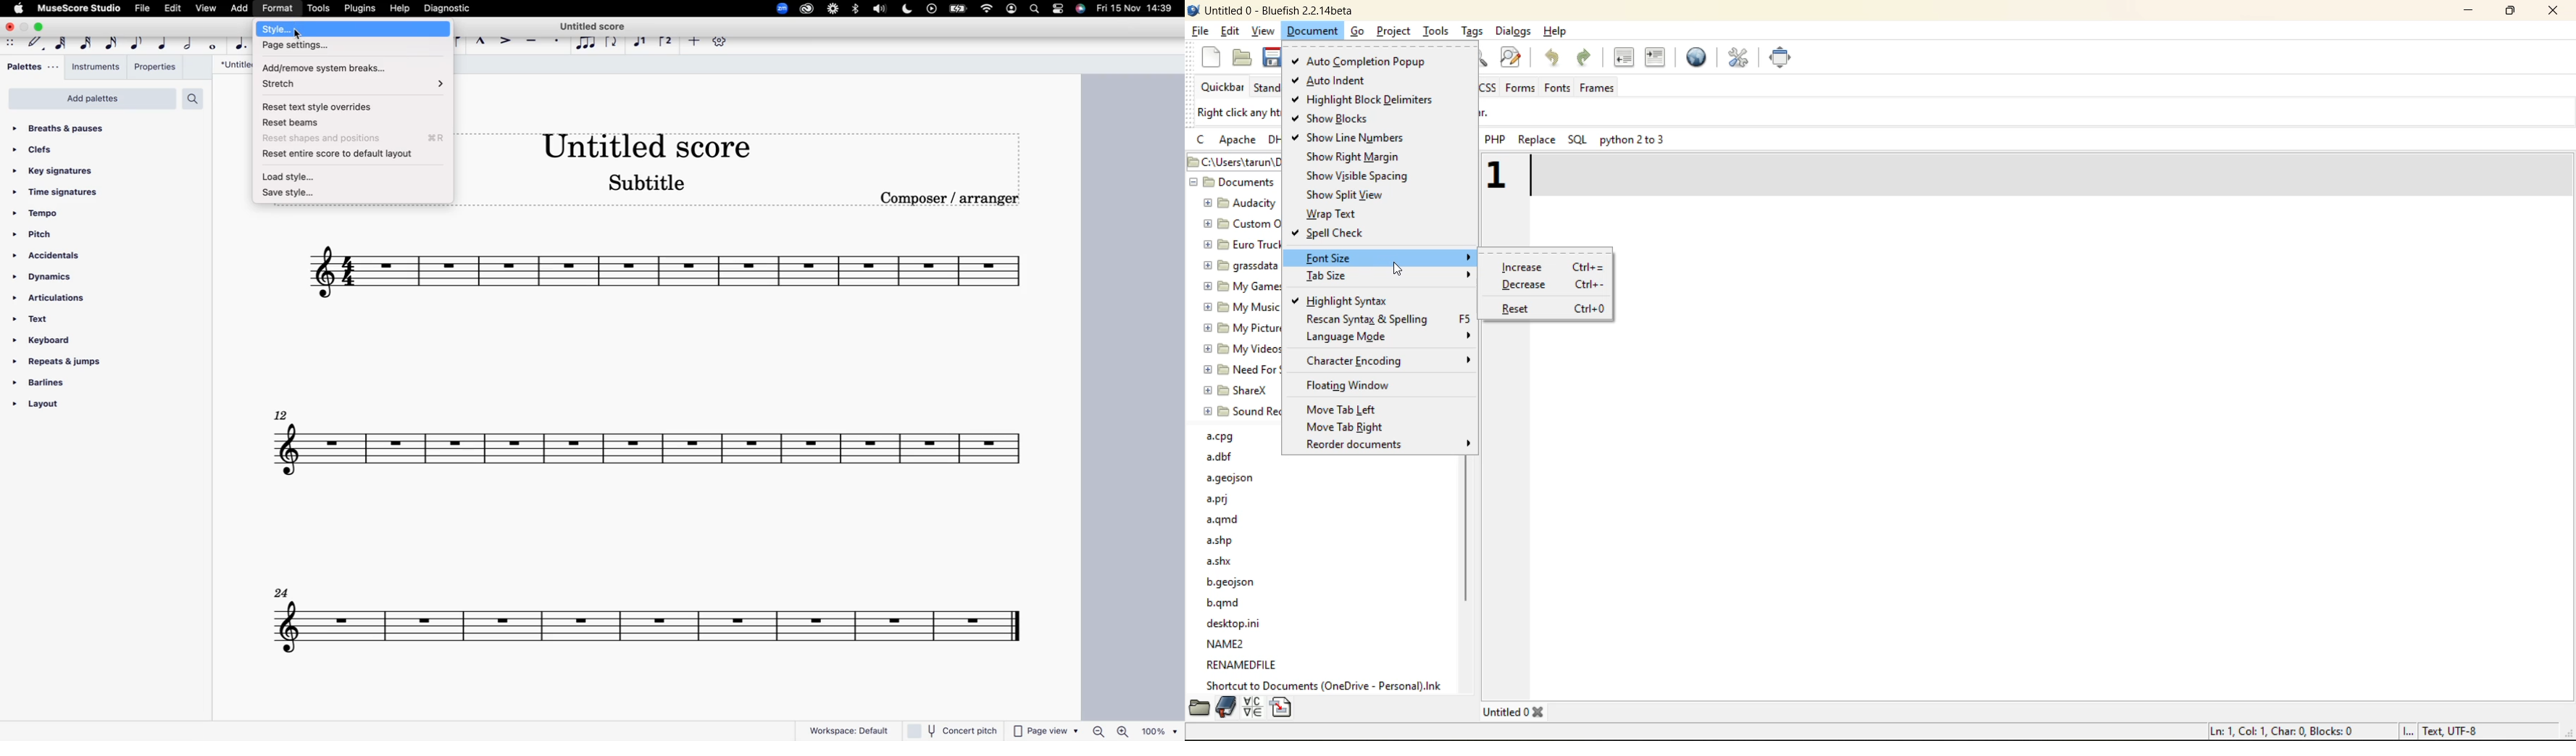  Describe the element at coordinates (1249, 329) in the screenshot. I see `my pictures` at that location.